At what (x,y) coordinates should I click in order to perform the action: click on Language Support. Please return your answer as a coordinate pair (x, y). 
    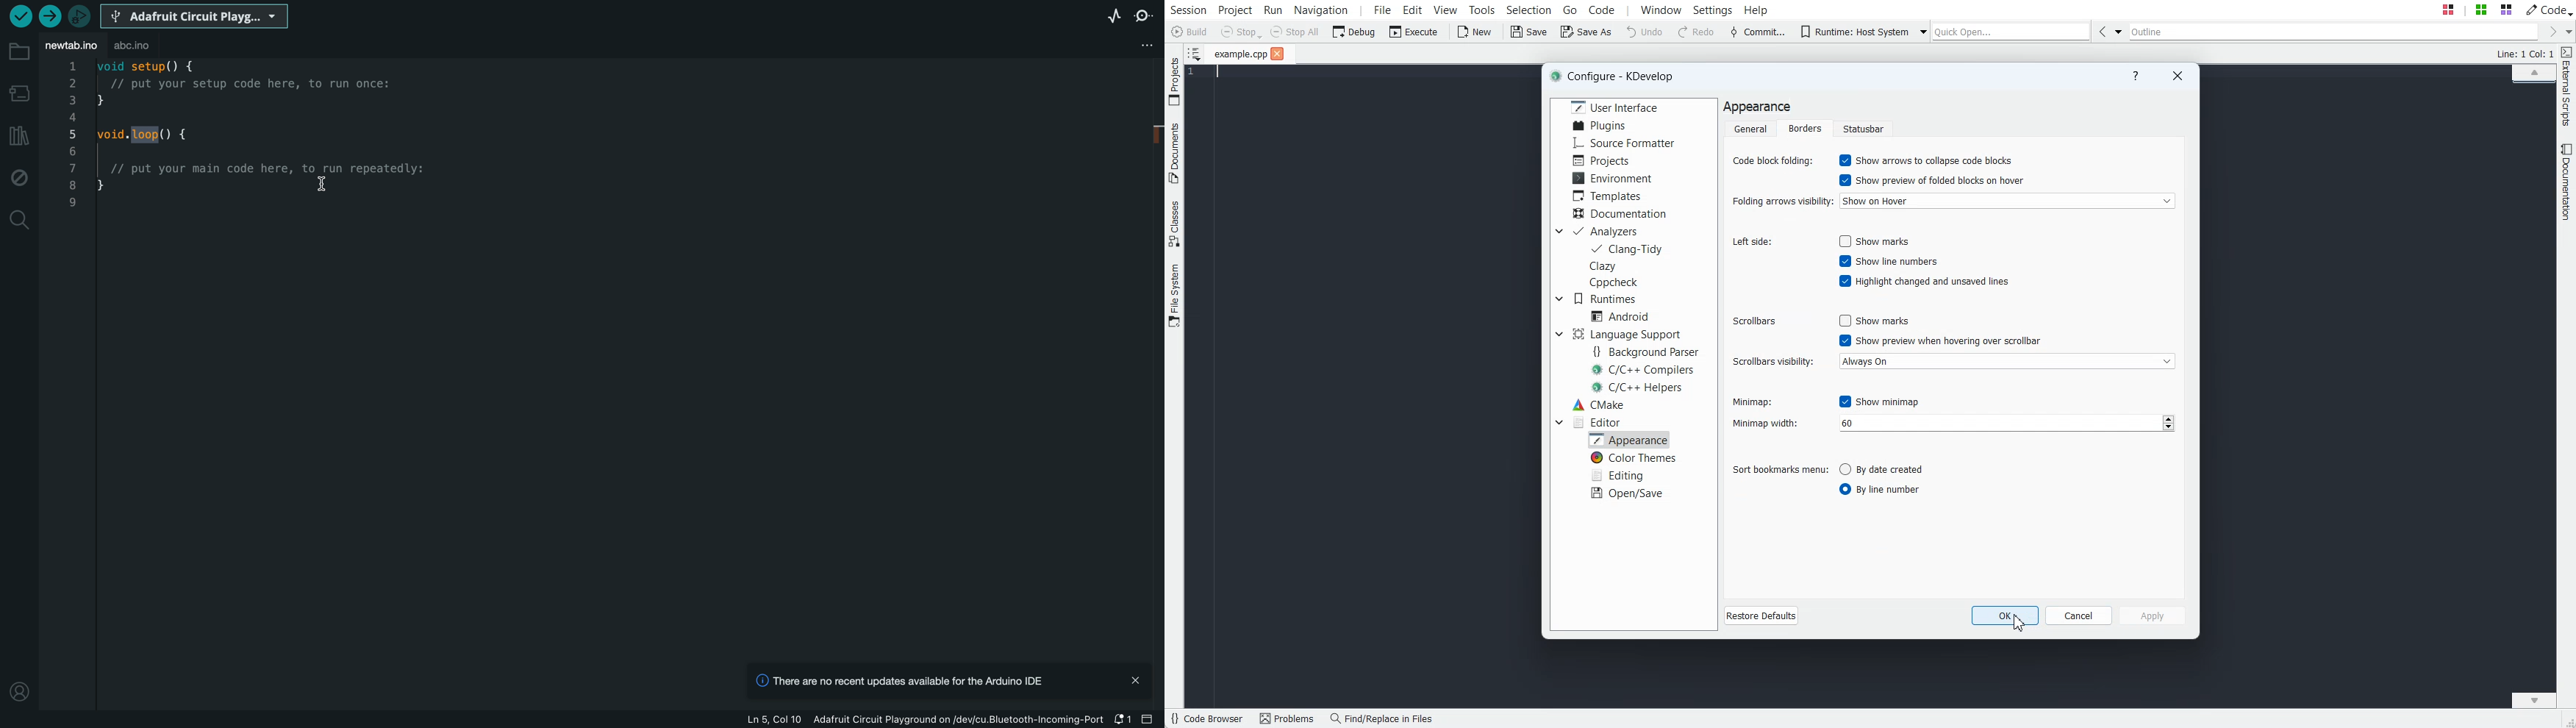
    Looking at the image, I should click on (1626, 333).